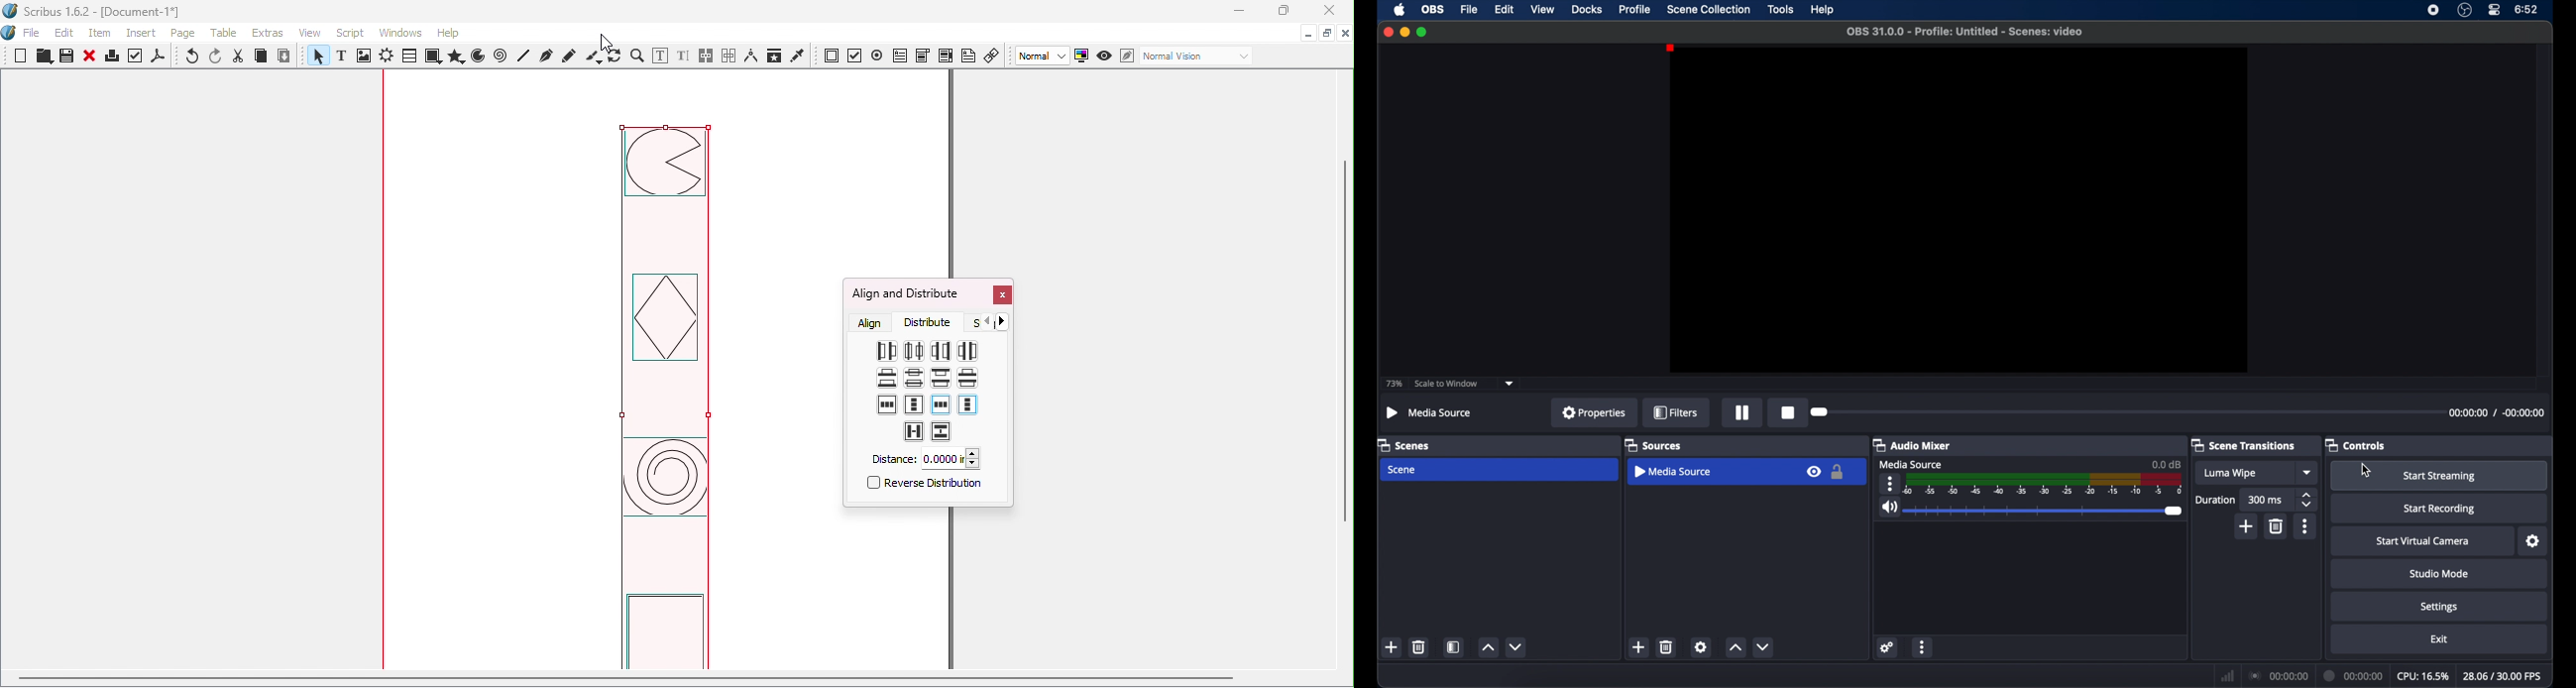 The width and height of the screenshot is (2576, 700). I want to click on delete, so click(1418, 647).